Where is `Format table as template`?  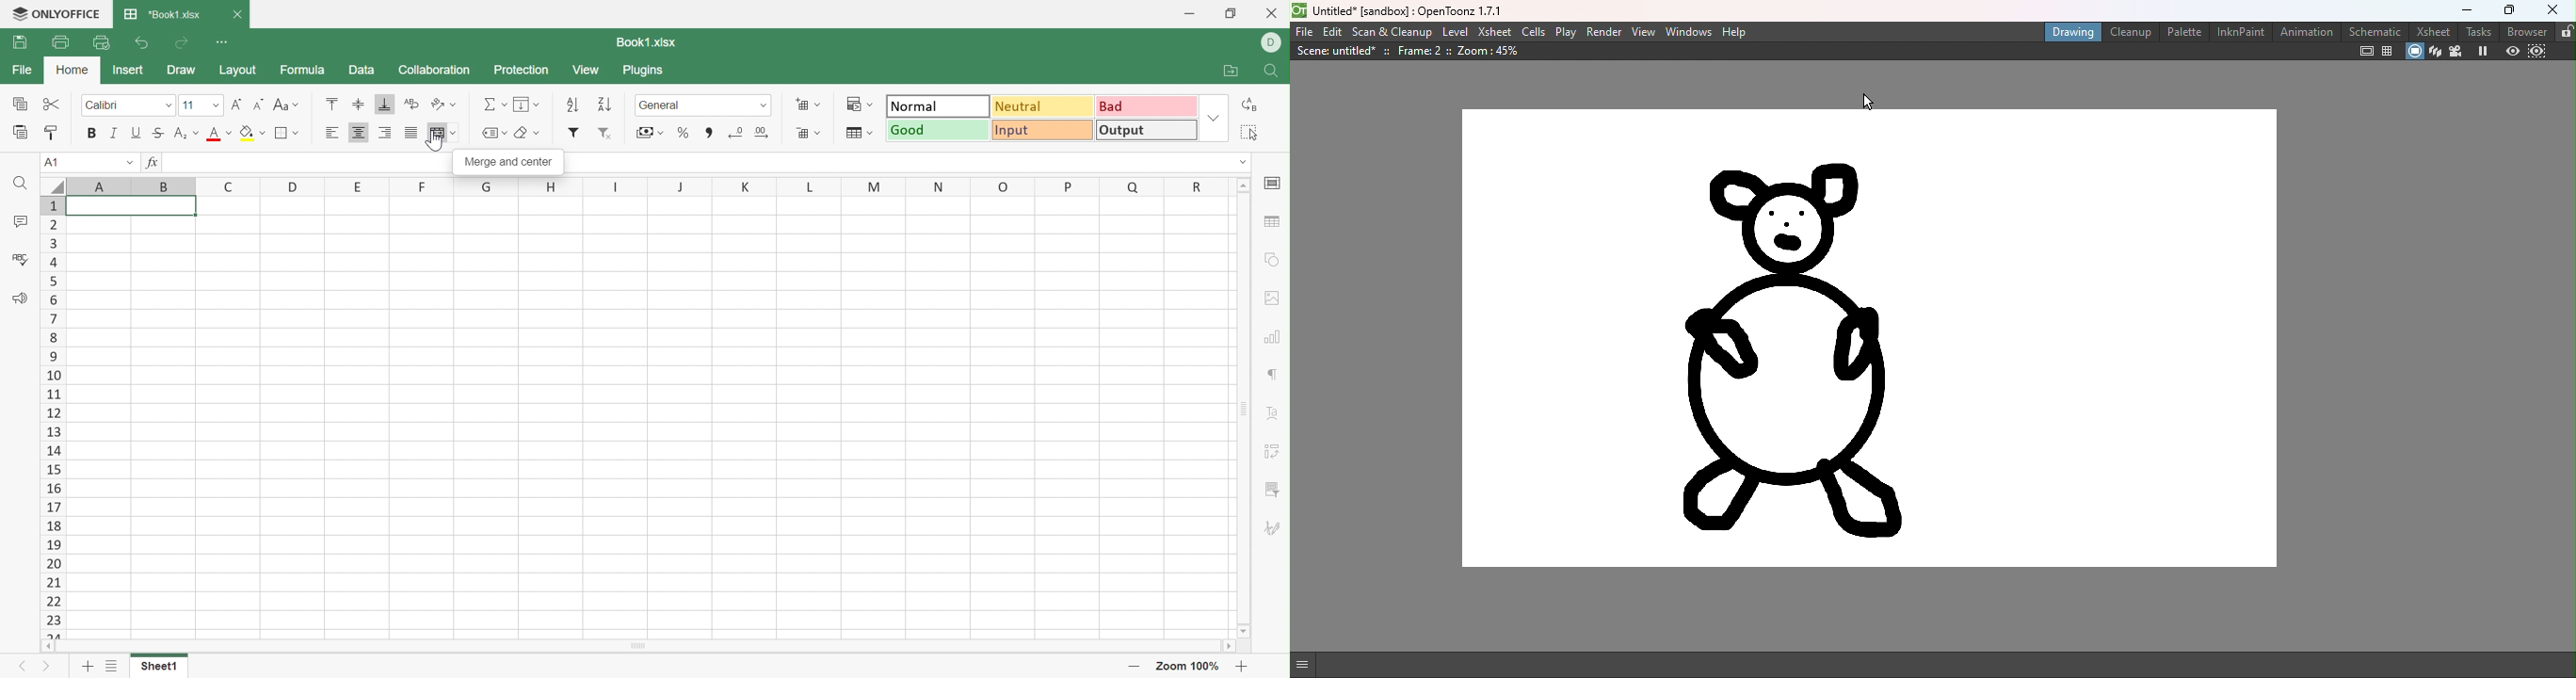
Format table as template is located at coordinates (858, 134).